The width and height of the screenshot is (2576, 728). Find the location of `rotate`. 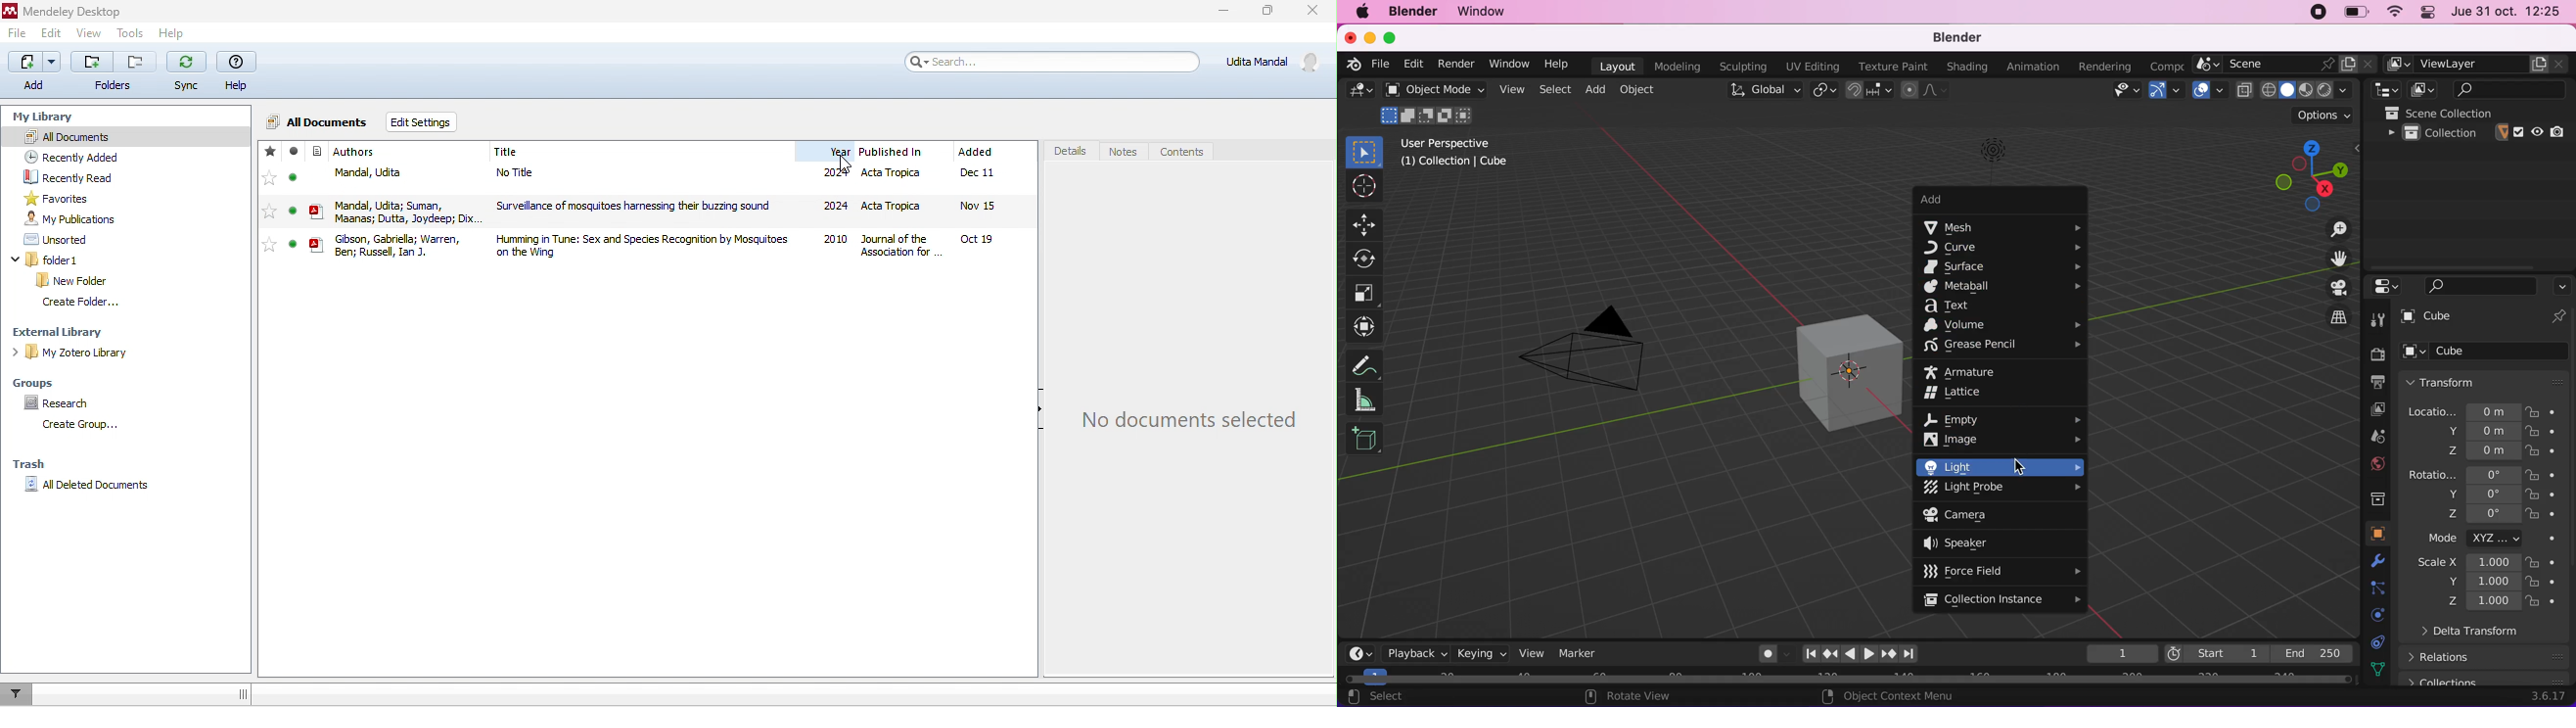

rotate is located at coordinates (1367, 257).